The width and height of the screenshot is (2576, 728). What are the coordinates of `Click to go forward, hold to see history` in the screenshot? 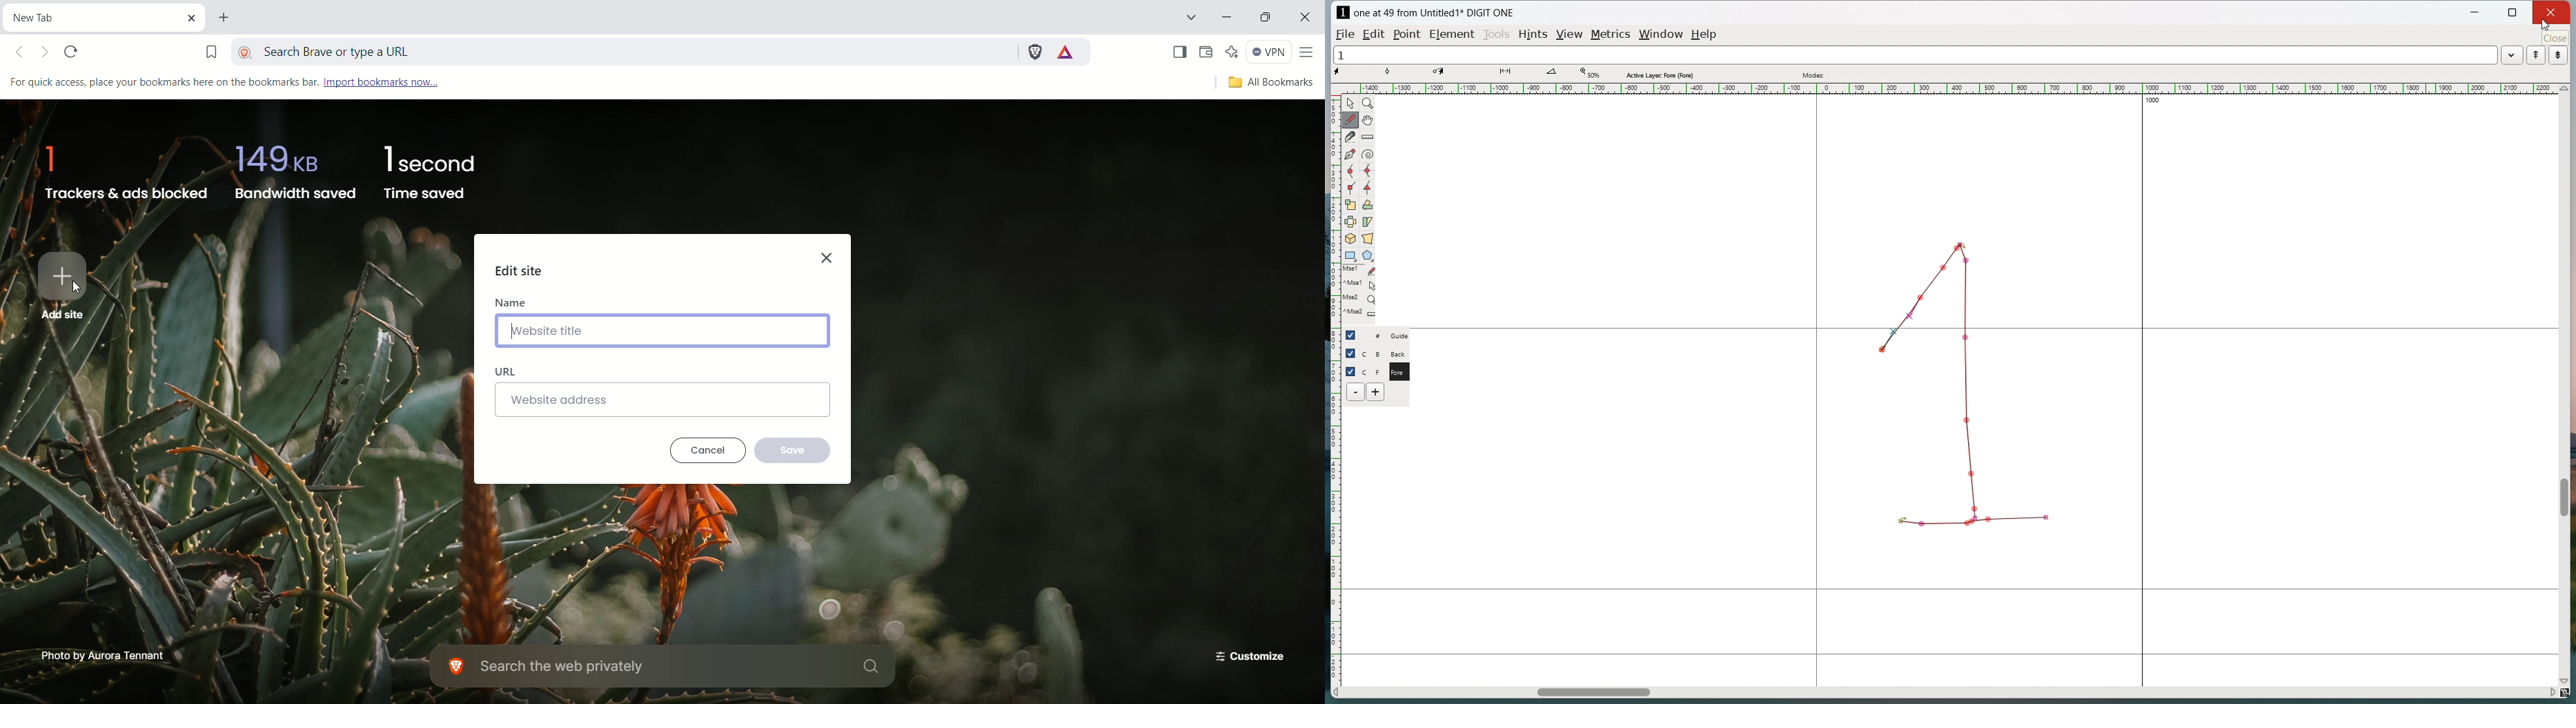 It's located at (46, 54).